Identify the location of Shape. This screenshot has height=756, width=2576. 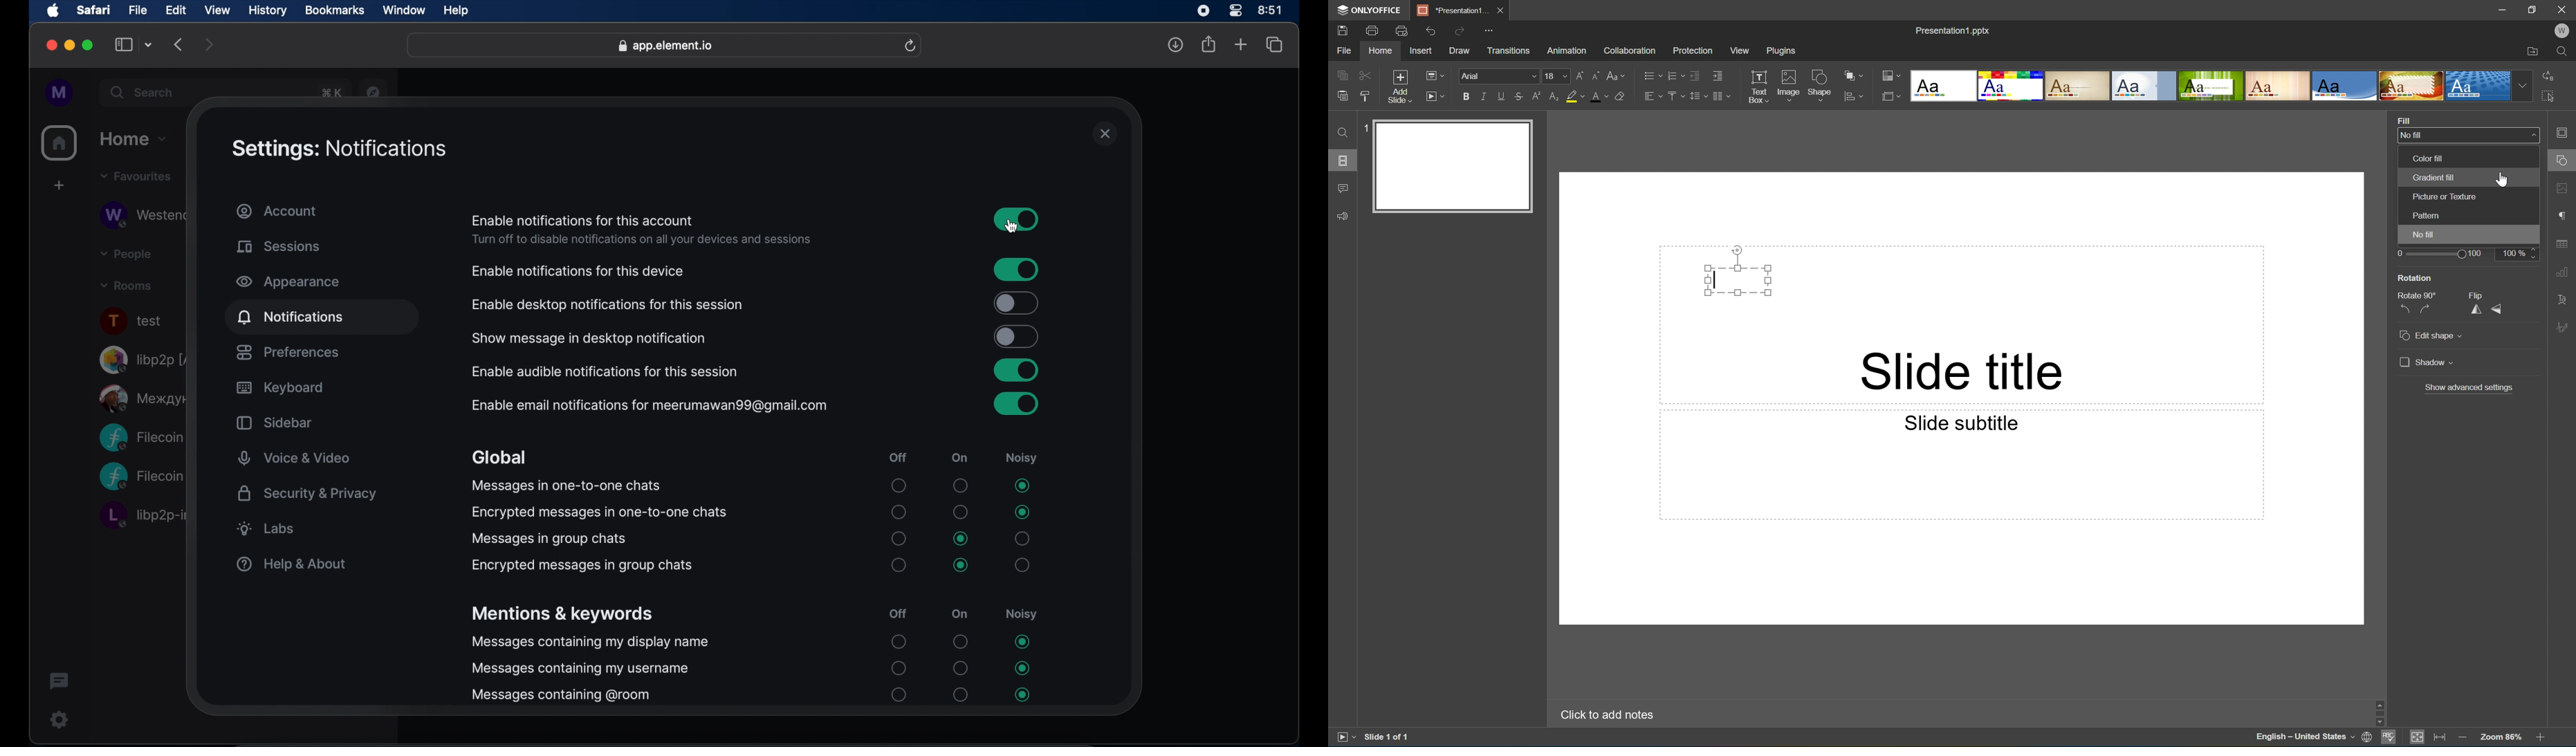
(1821, 87).